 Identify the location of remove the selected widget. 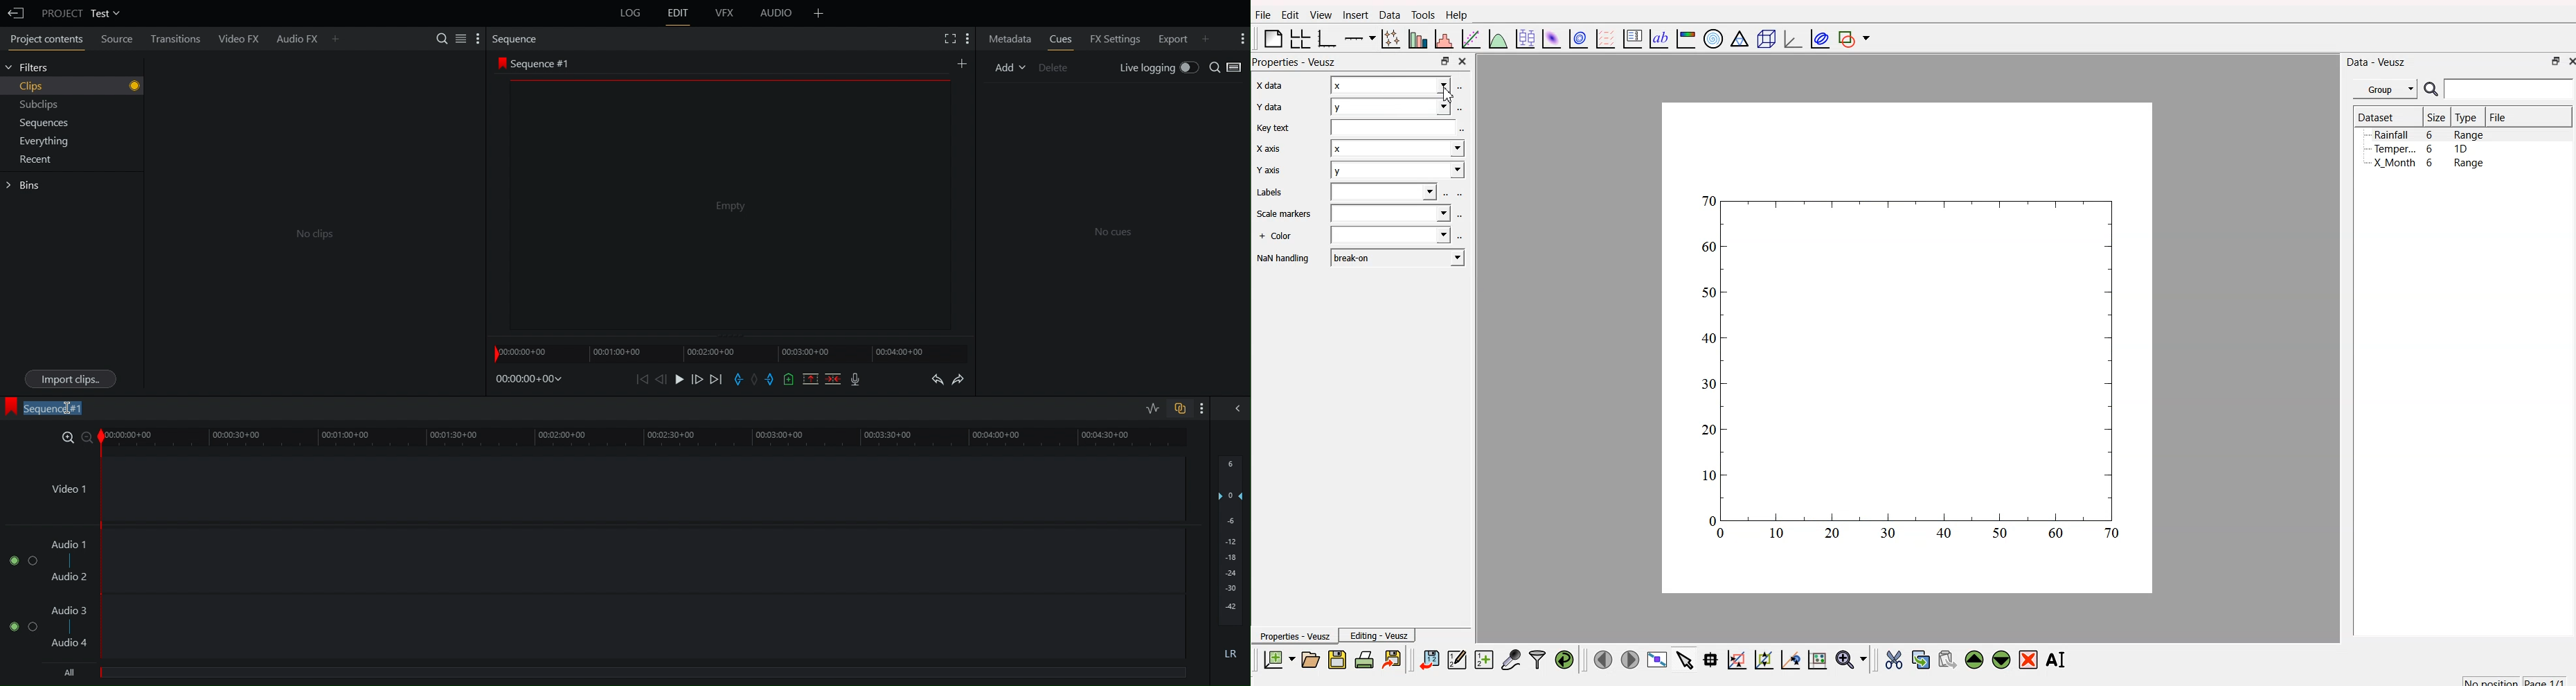
(2029, 660).